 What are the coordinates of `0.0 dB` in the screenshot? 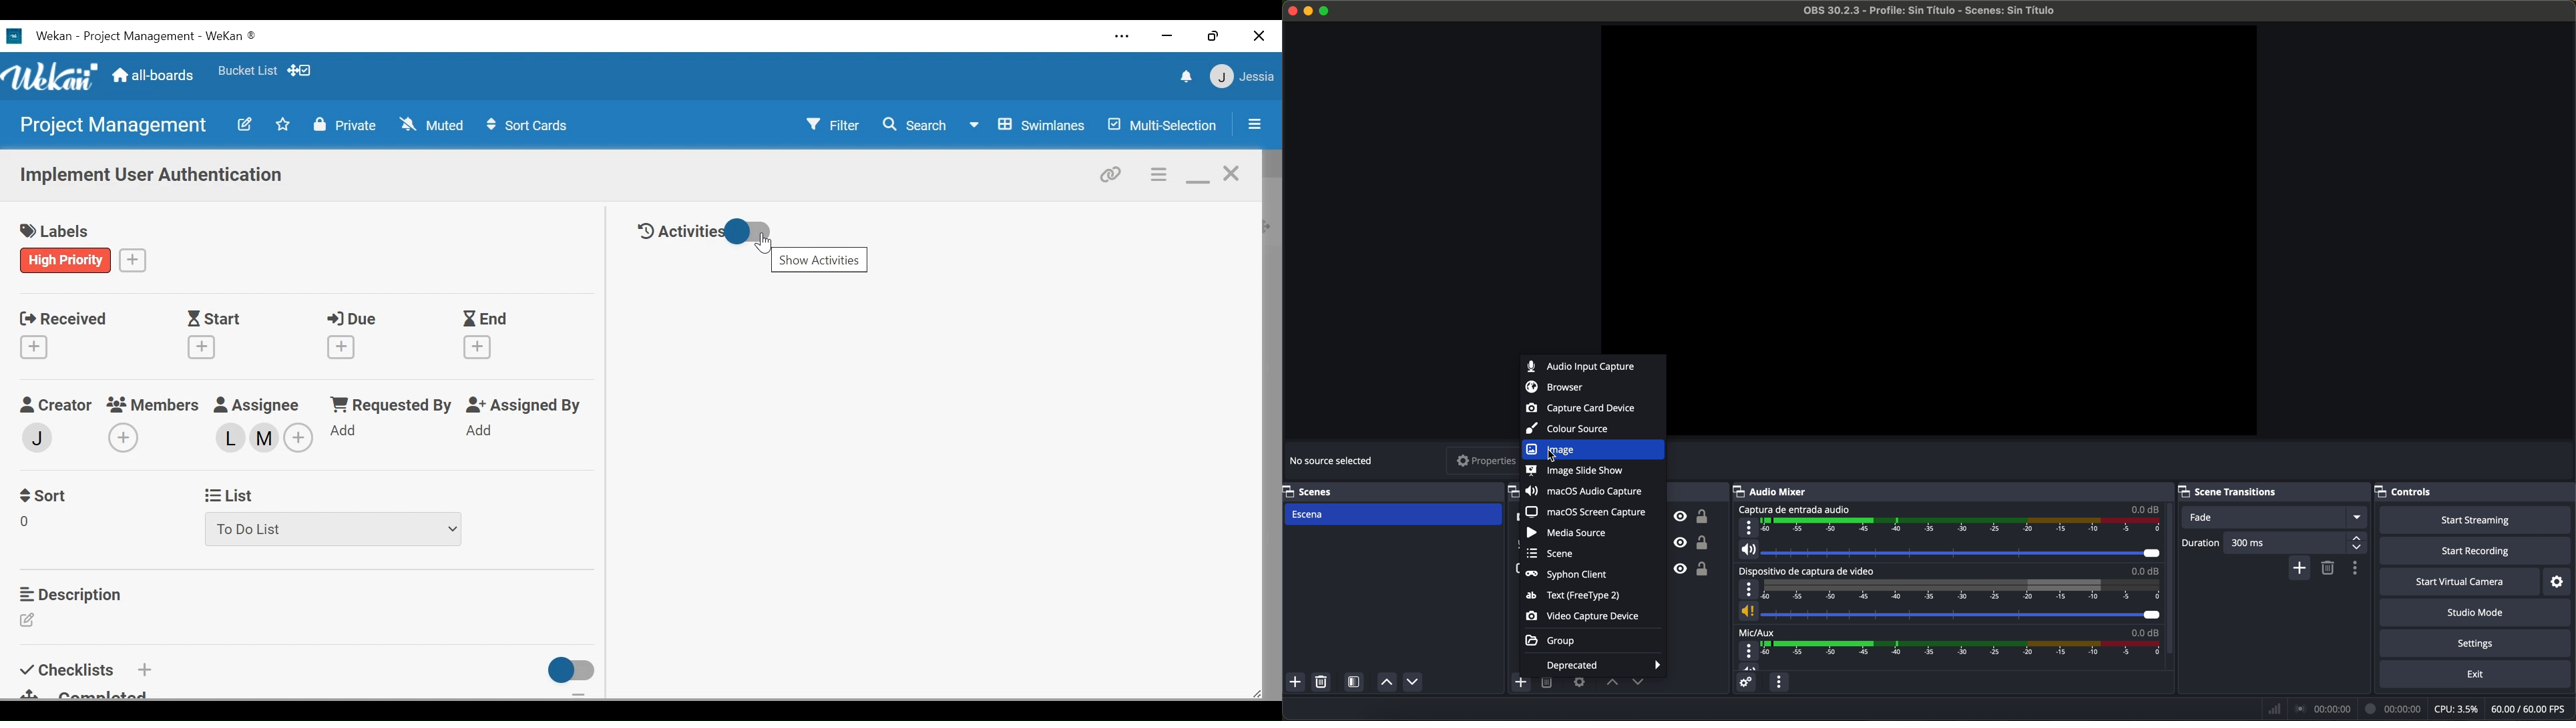 It's located at (2146, 571).